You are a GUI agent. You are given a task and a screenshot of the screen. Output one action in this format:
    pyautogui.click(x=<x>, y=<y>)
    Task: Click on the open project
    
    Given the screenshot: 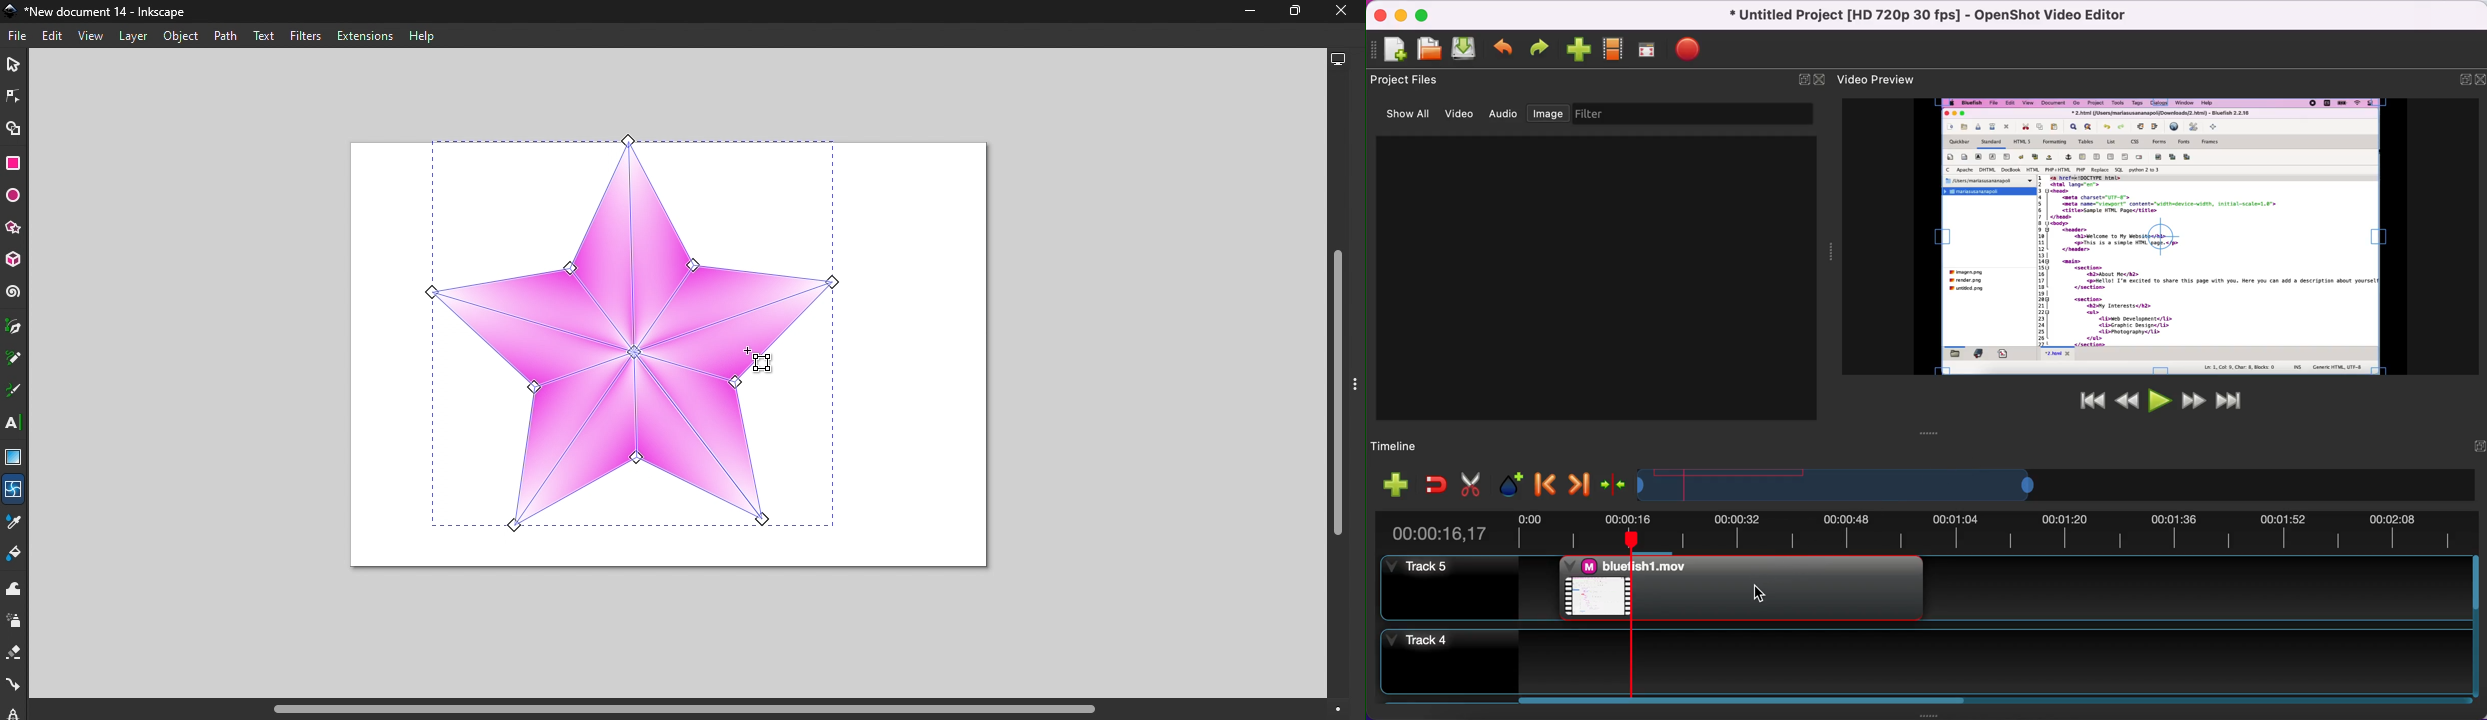 What is the action you would take?
    pyautogui.click(x=1431, y=50)
    